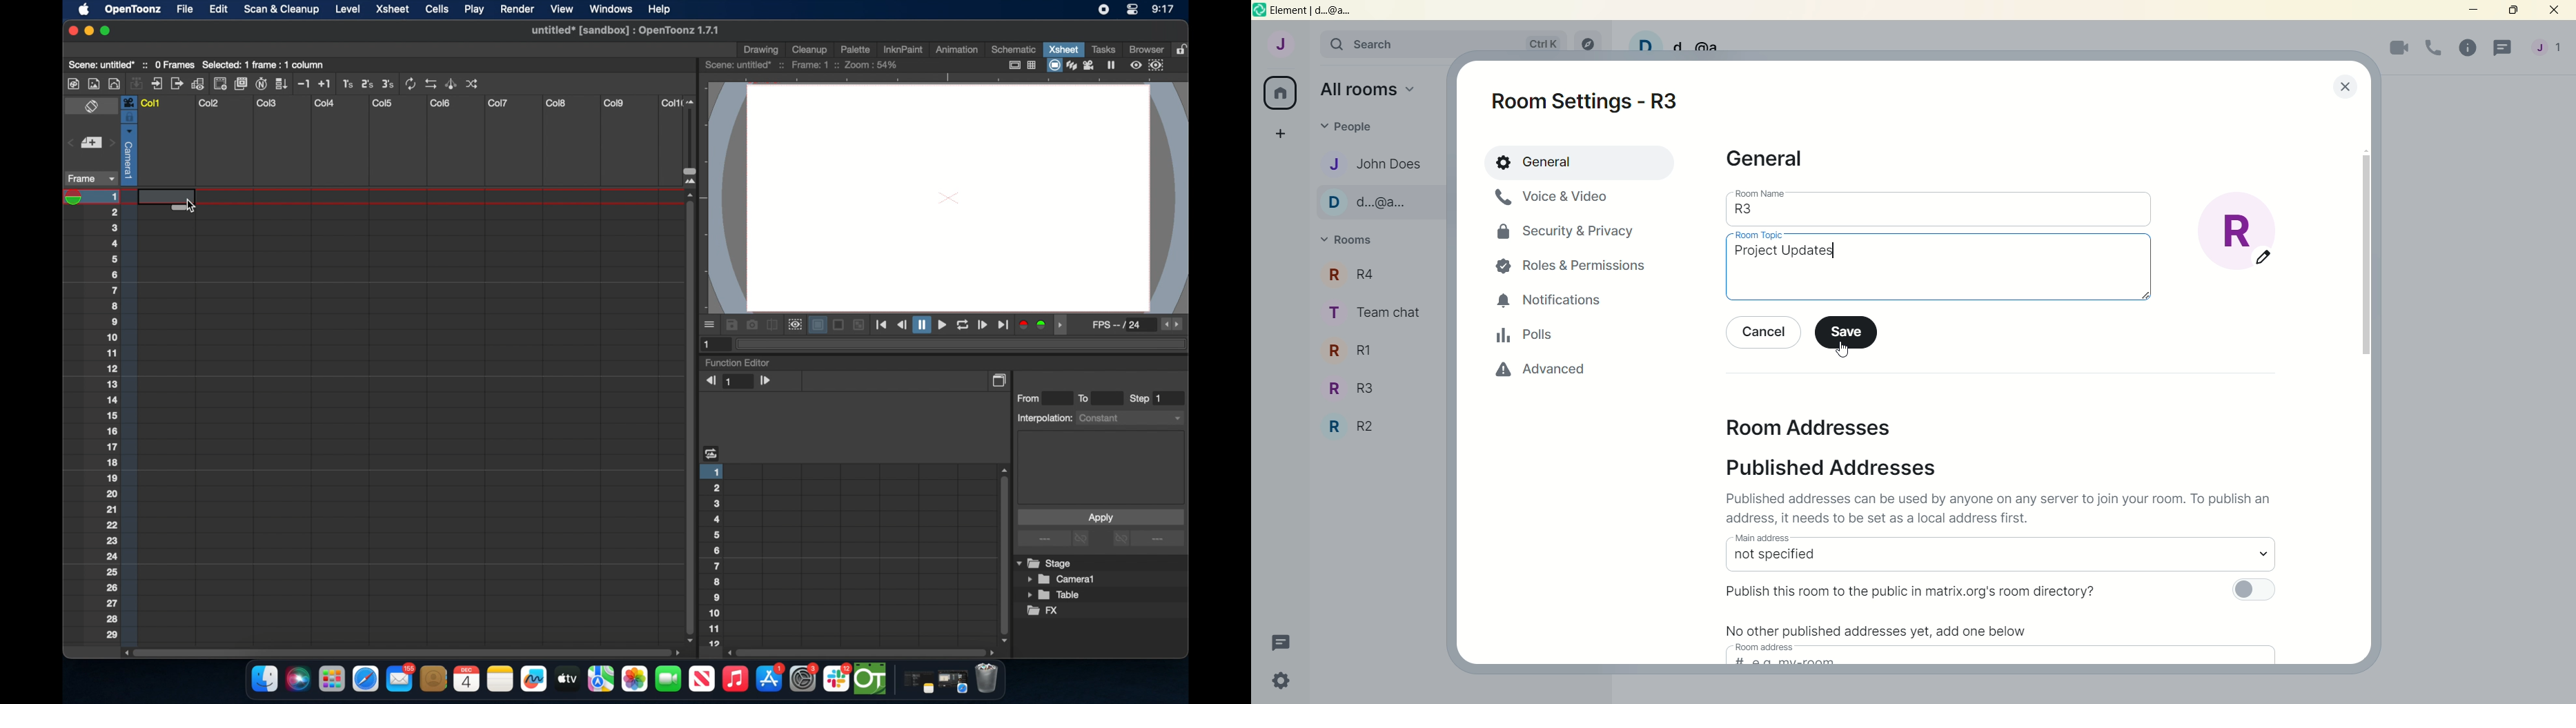 The width and height of the screenshot is (2576, 728). What do you see at coordinates (1353, 127) in the screenshot?
I see `people` at bounding box center [1353, 127].